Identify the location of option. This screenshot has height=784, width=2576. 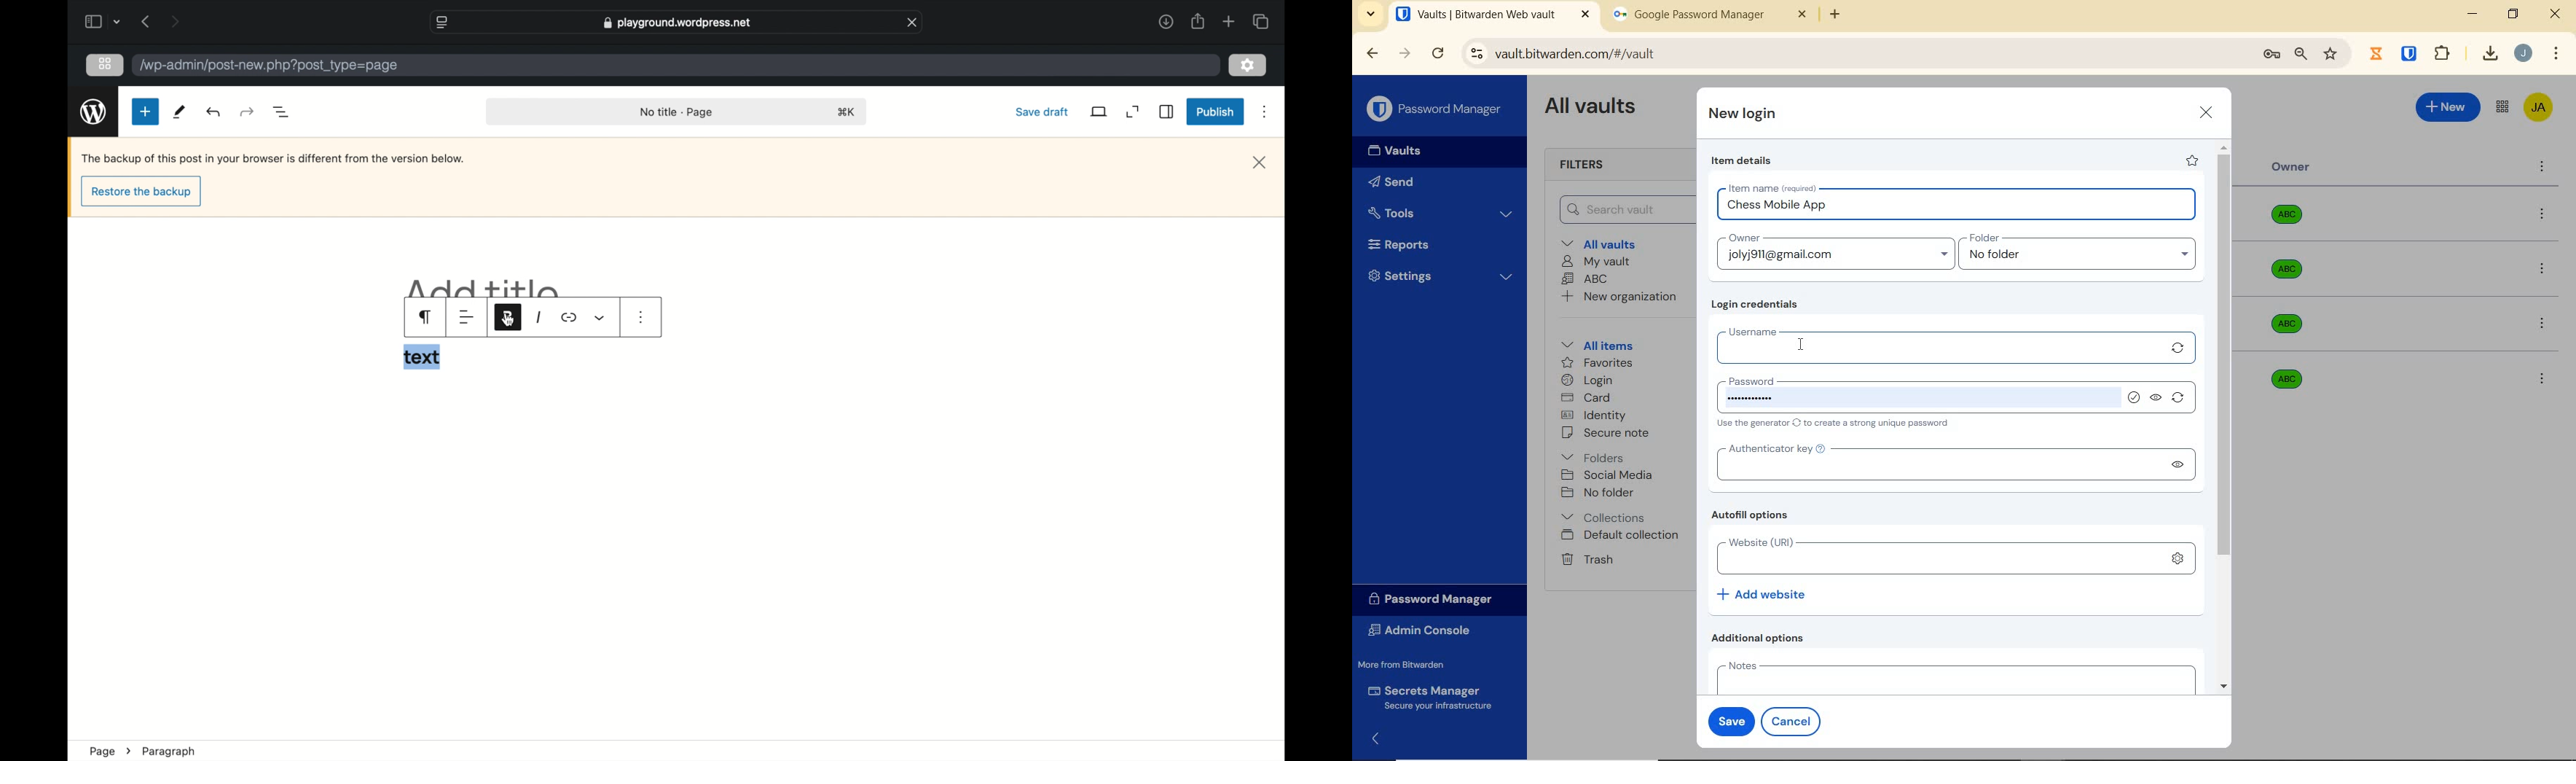
(2541, 378).